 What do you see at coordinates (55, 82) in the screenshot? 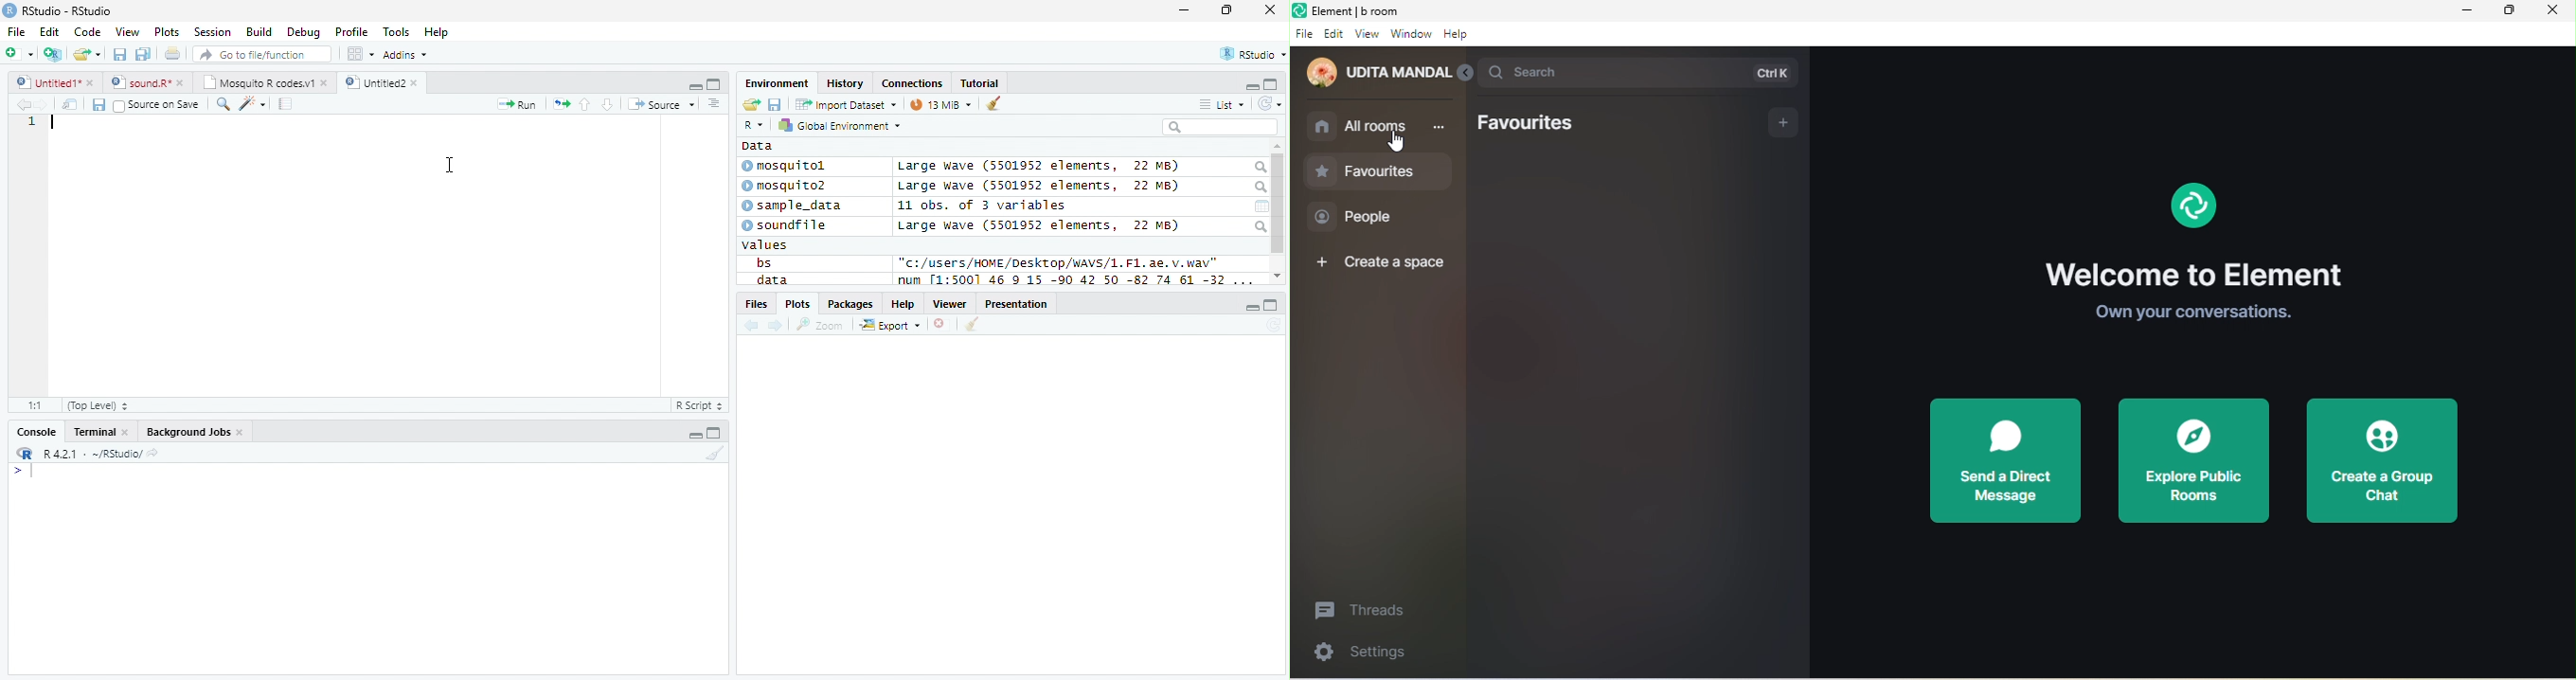
I see `Untitied1*` at bounding box center [55, 82].